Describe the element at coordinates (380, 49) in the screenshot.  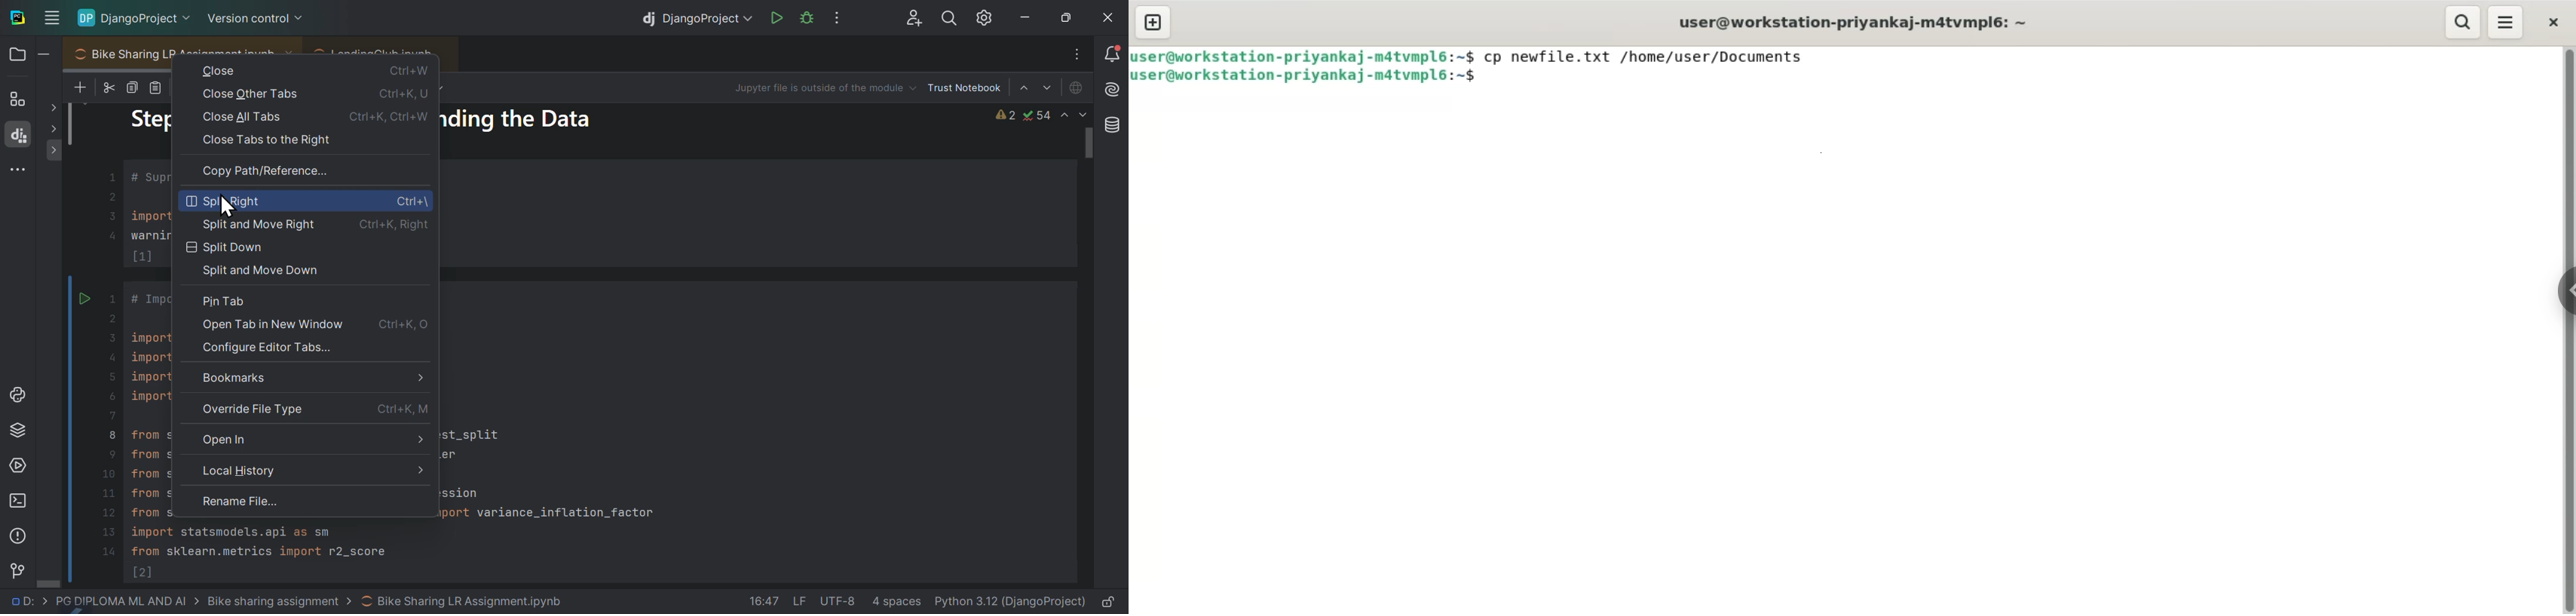
I see `LendingClub.ipynb` at that location.